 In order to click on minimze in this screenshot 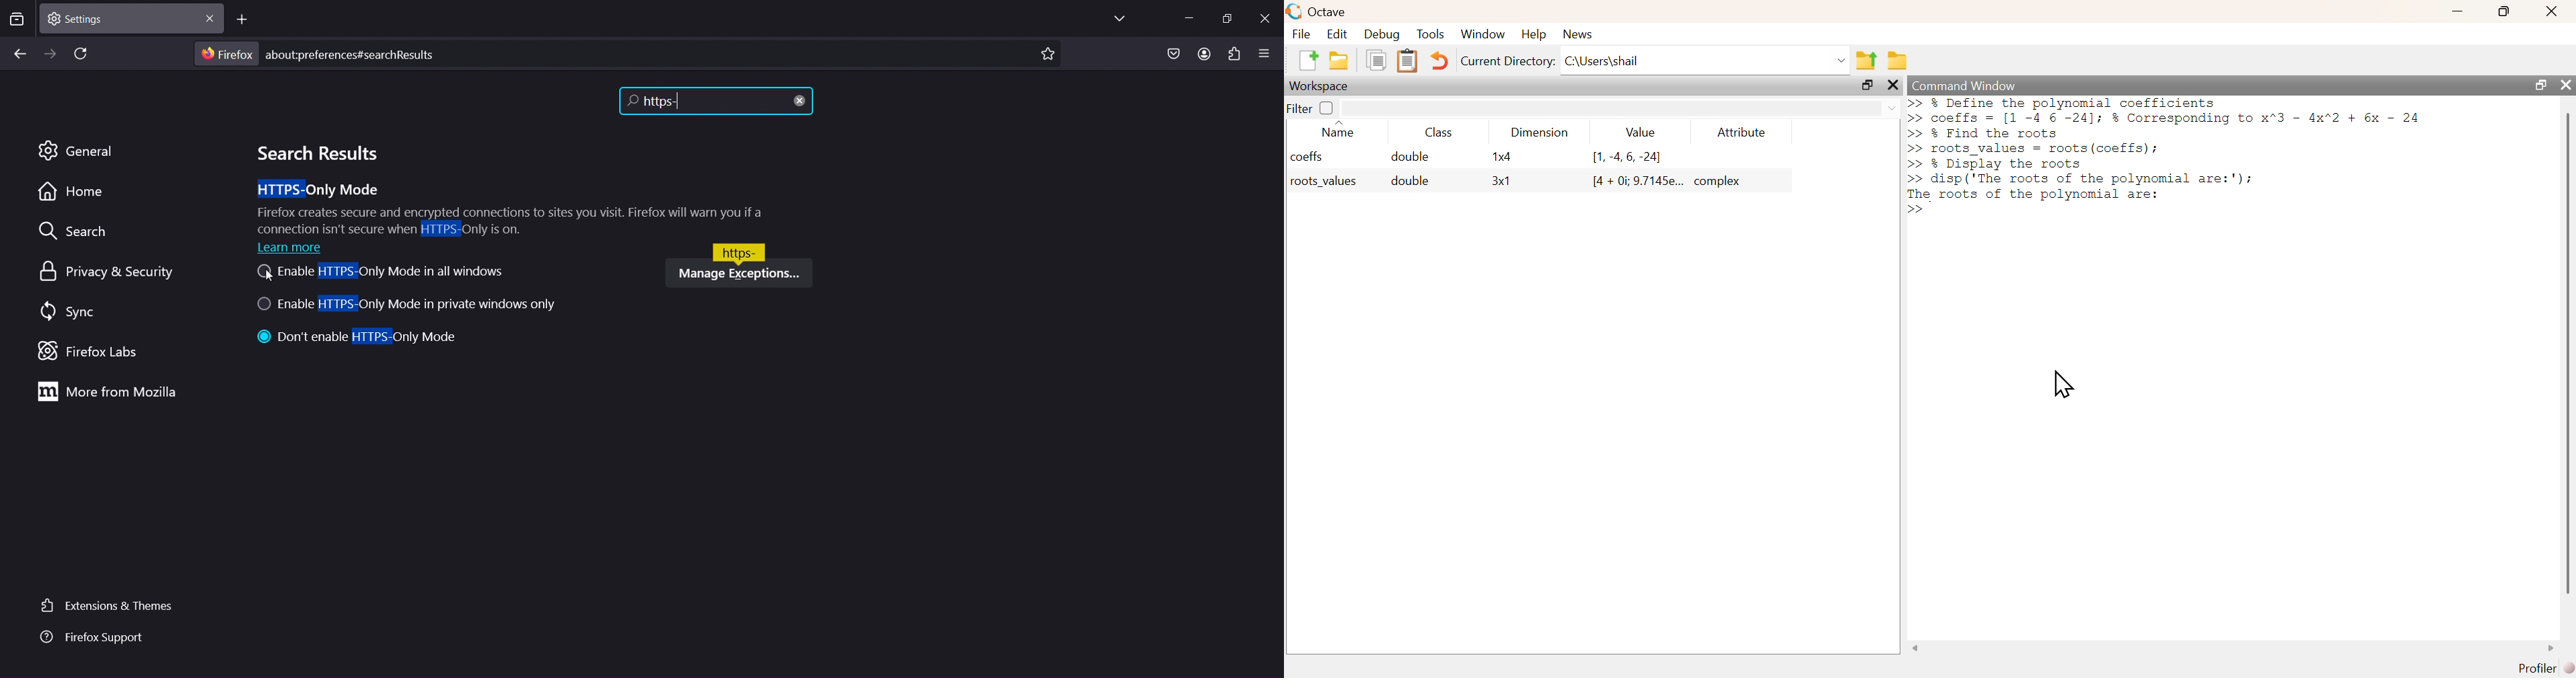, I will do `click(1193, 19)`.